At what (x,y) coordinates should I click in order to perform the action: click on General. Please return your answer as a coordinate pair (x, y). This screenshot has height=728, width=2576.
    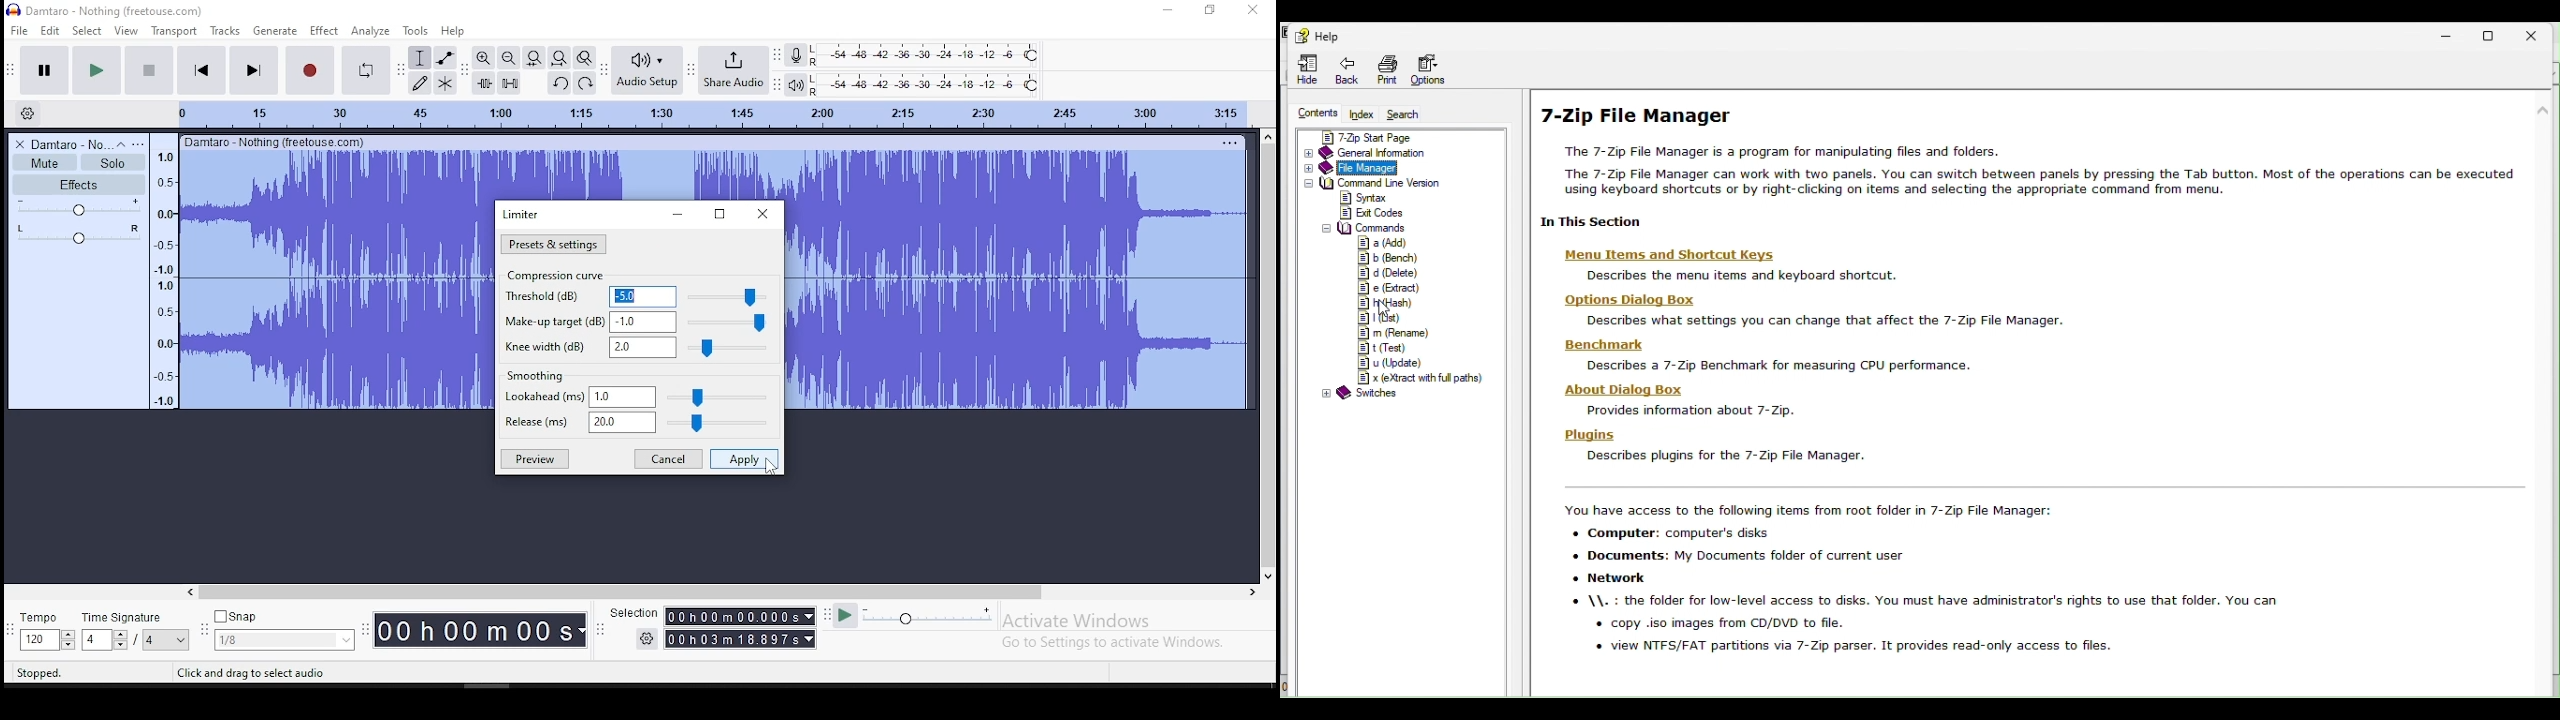
    Looking at the image, I should click on (1399, 153).